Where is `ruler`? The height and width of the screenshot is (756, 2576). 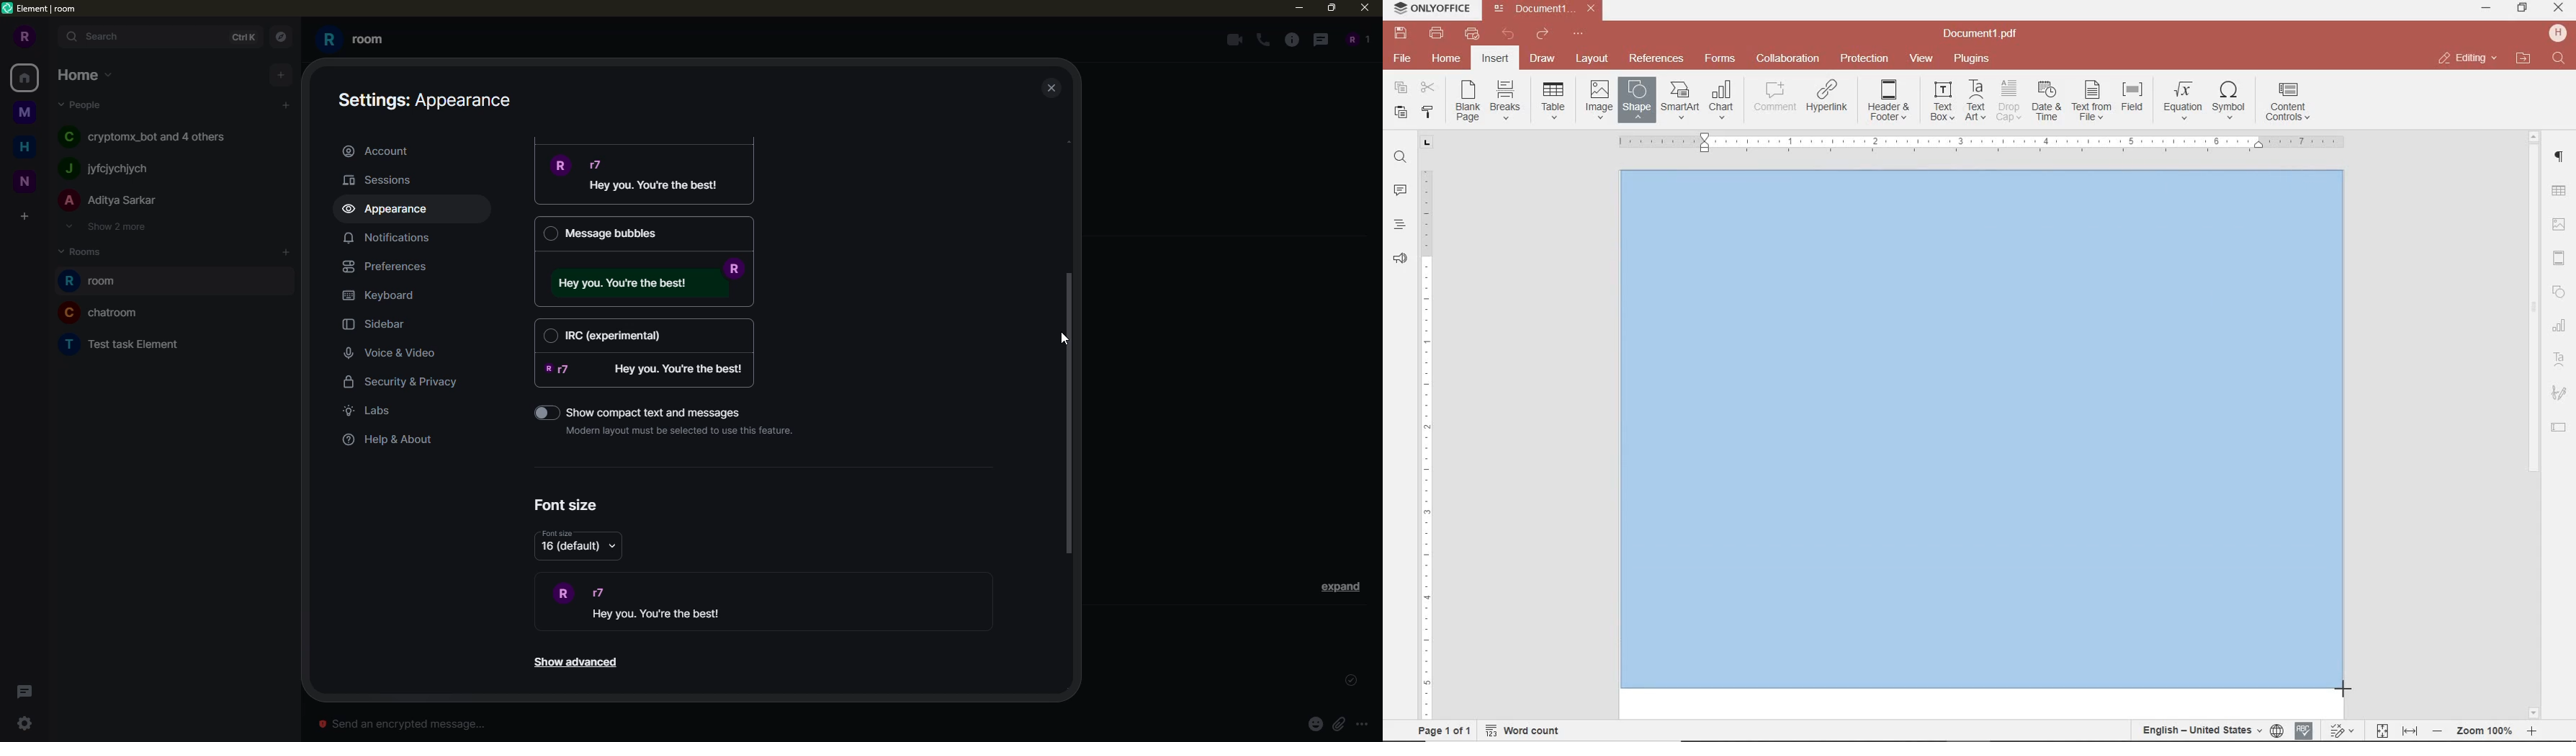 ruler is located at coordinates (1427, 434).